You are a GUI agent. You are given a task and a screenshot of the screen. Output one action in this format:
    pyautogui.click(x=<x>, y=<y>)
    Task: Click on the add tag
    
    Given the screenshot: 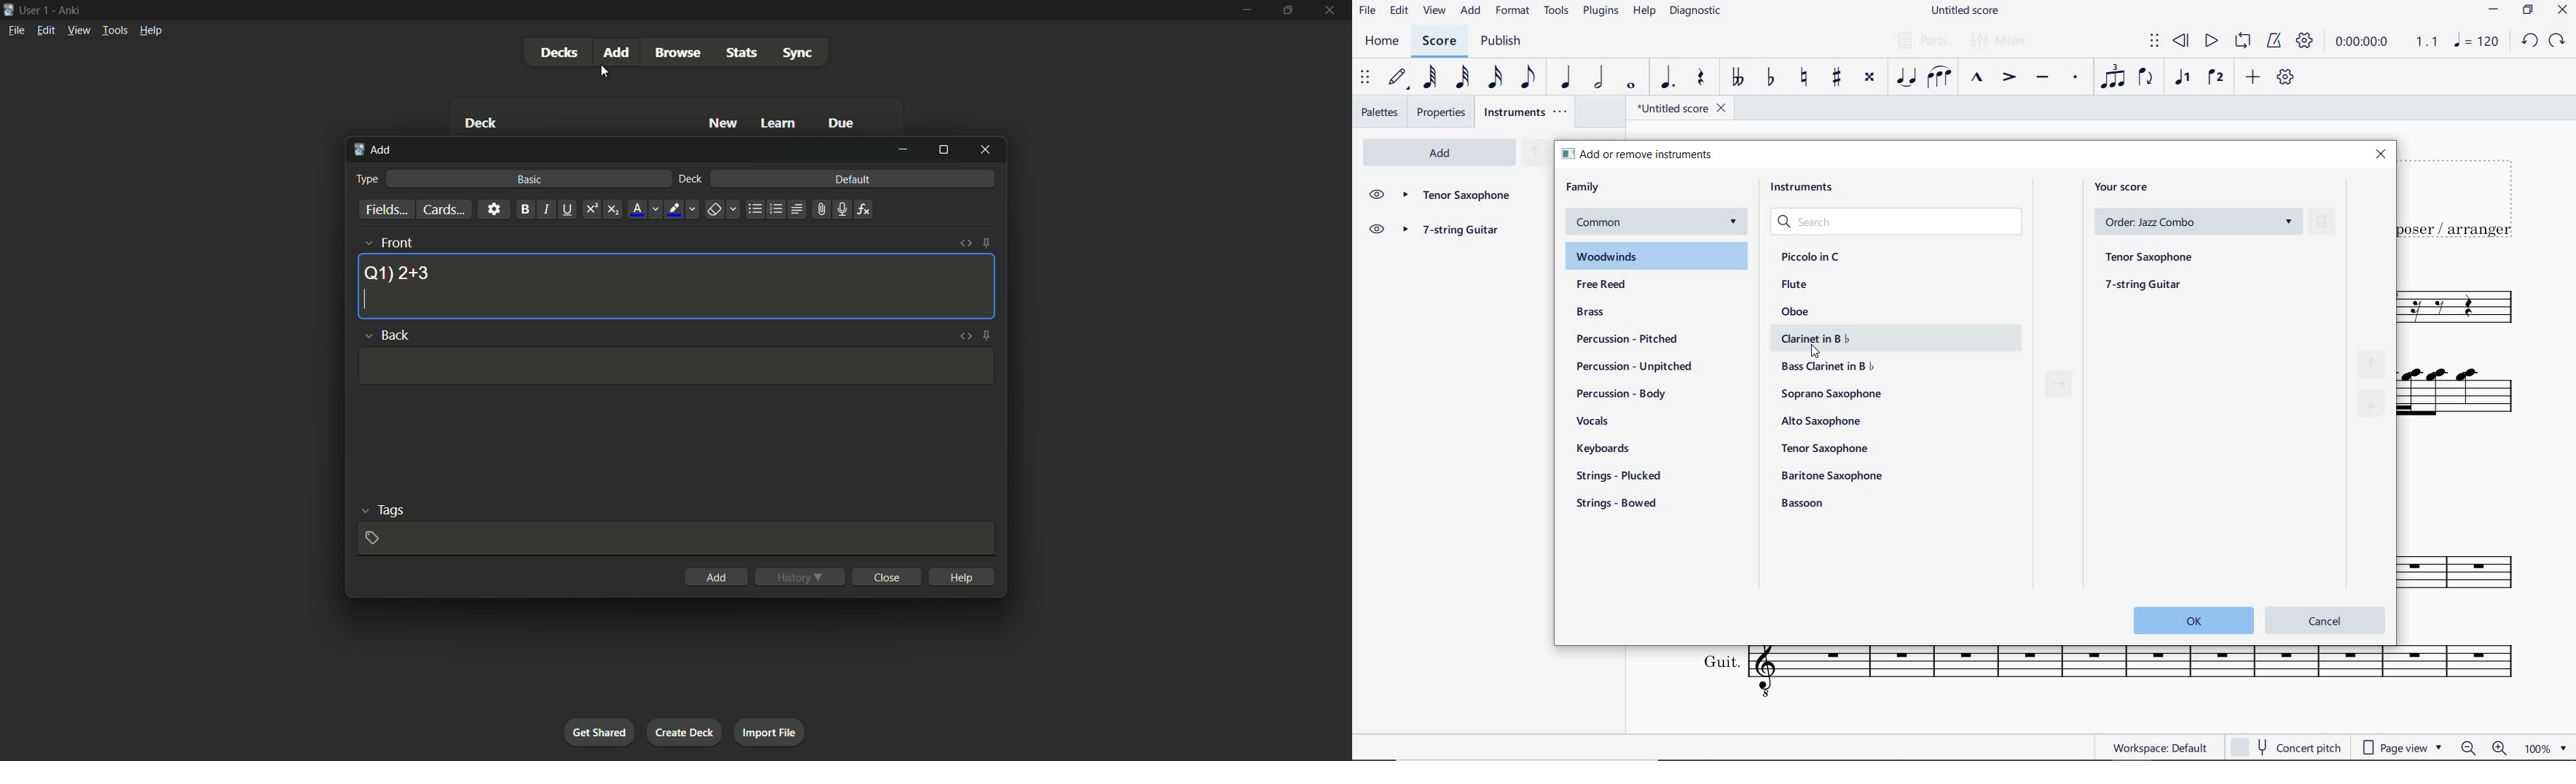 What is the action you would take?
    pyautogui.click(x=371, y=538)
    